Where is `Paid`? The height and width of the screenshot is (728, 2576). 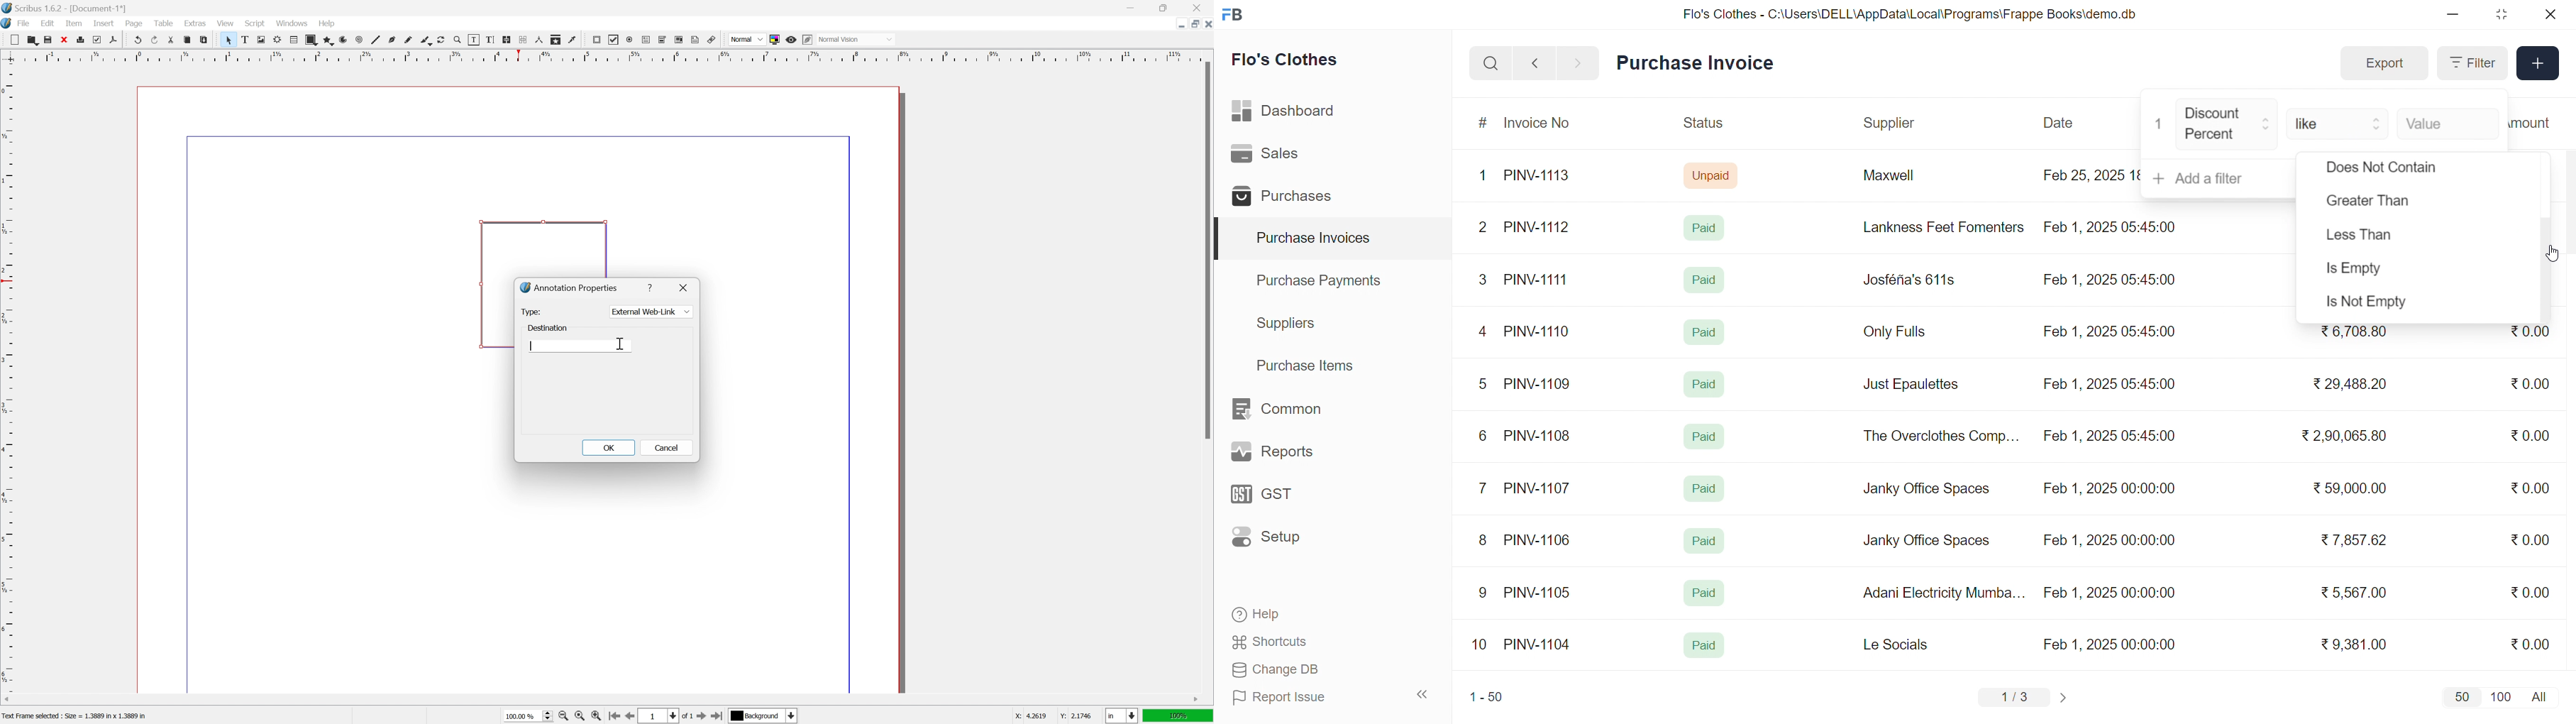
Paid is located at coordinates (1703, 593).